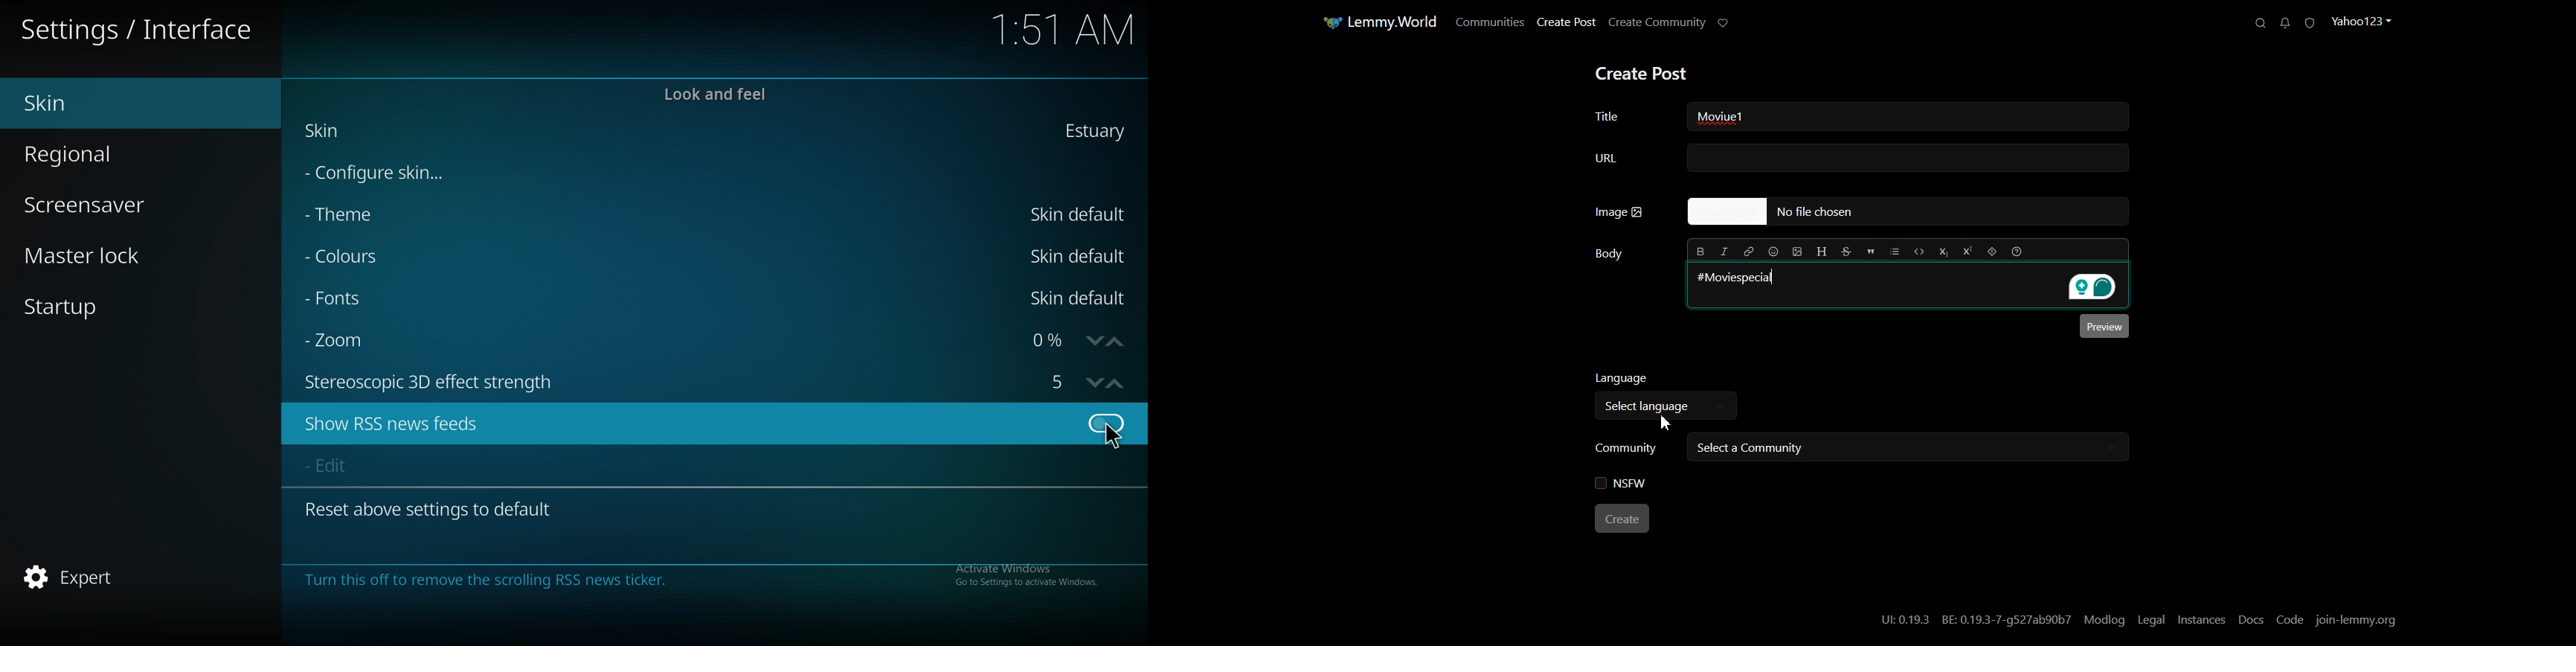  Describe the element at coordinates (331, 133) in the screenshot. I see `skin` at that location.